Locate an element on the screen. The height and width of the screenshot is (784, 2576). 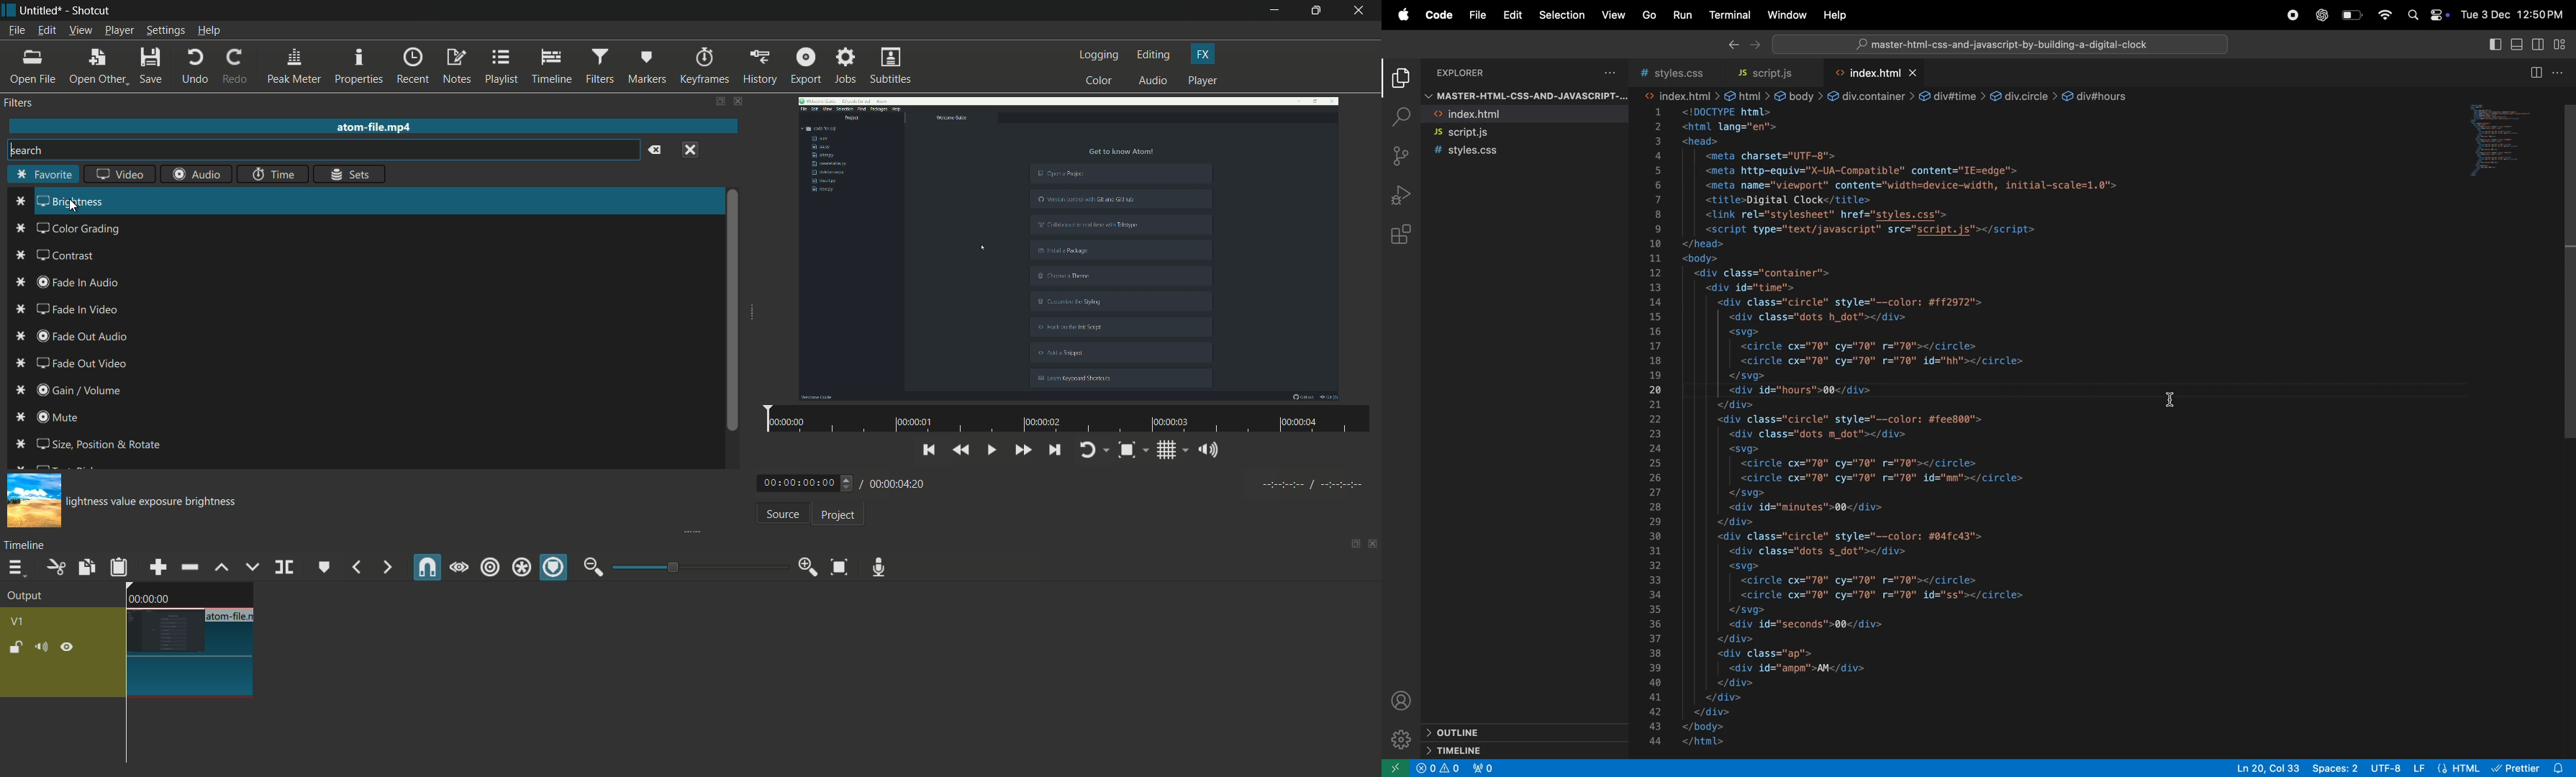
zoom in is located at coordinates (804, 568).